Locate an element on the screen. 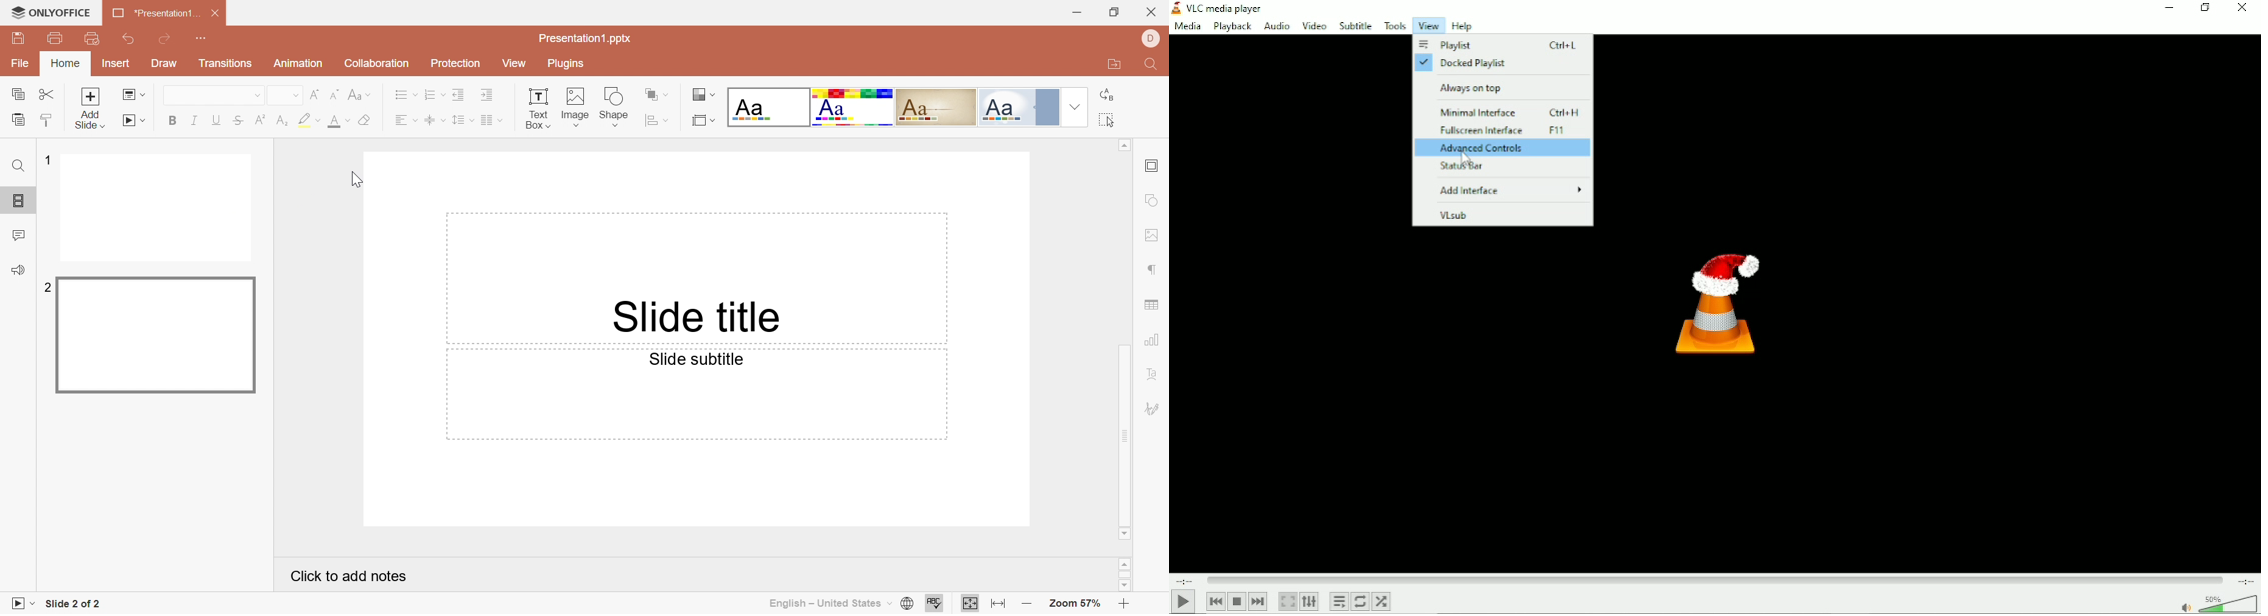  Slide settings is located at coordinates (1152, 166).